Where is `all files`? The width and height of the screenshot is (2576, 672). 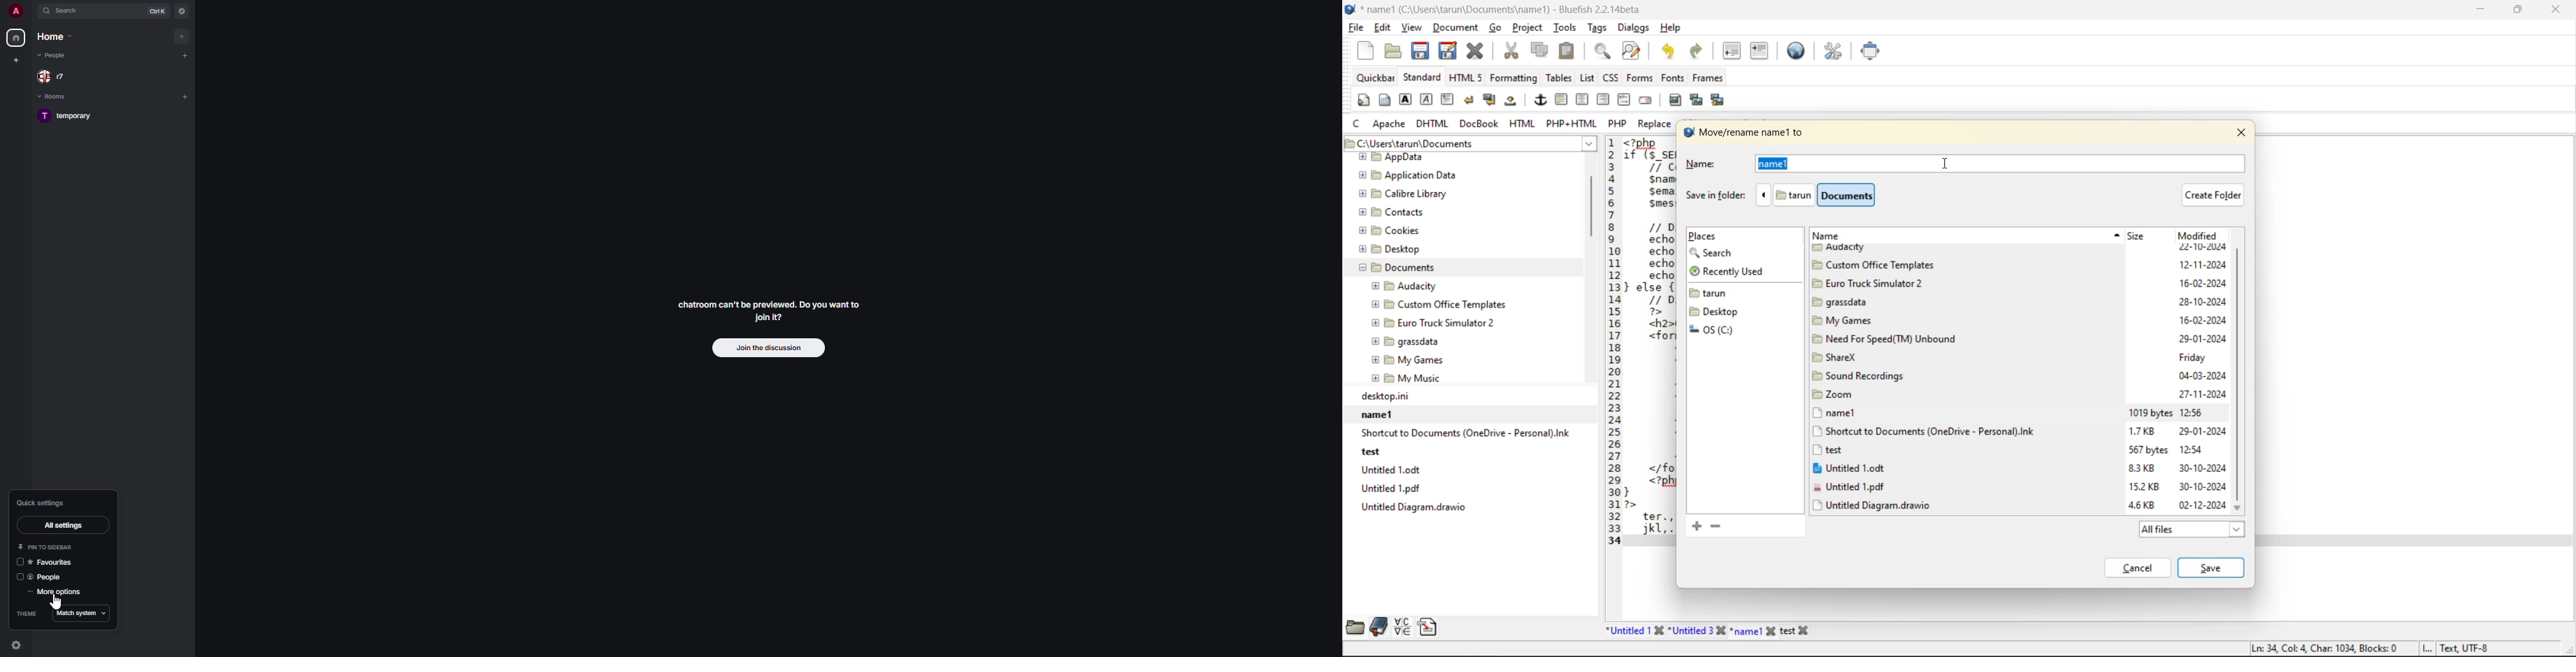 all files is located at coordinates (2197, 530).